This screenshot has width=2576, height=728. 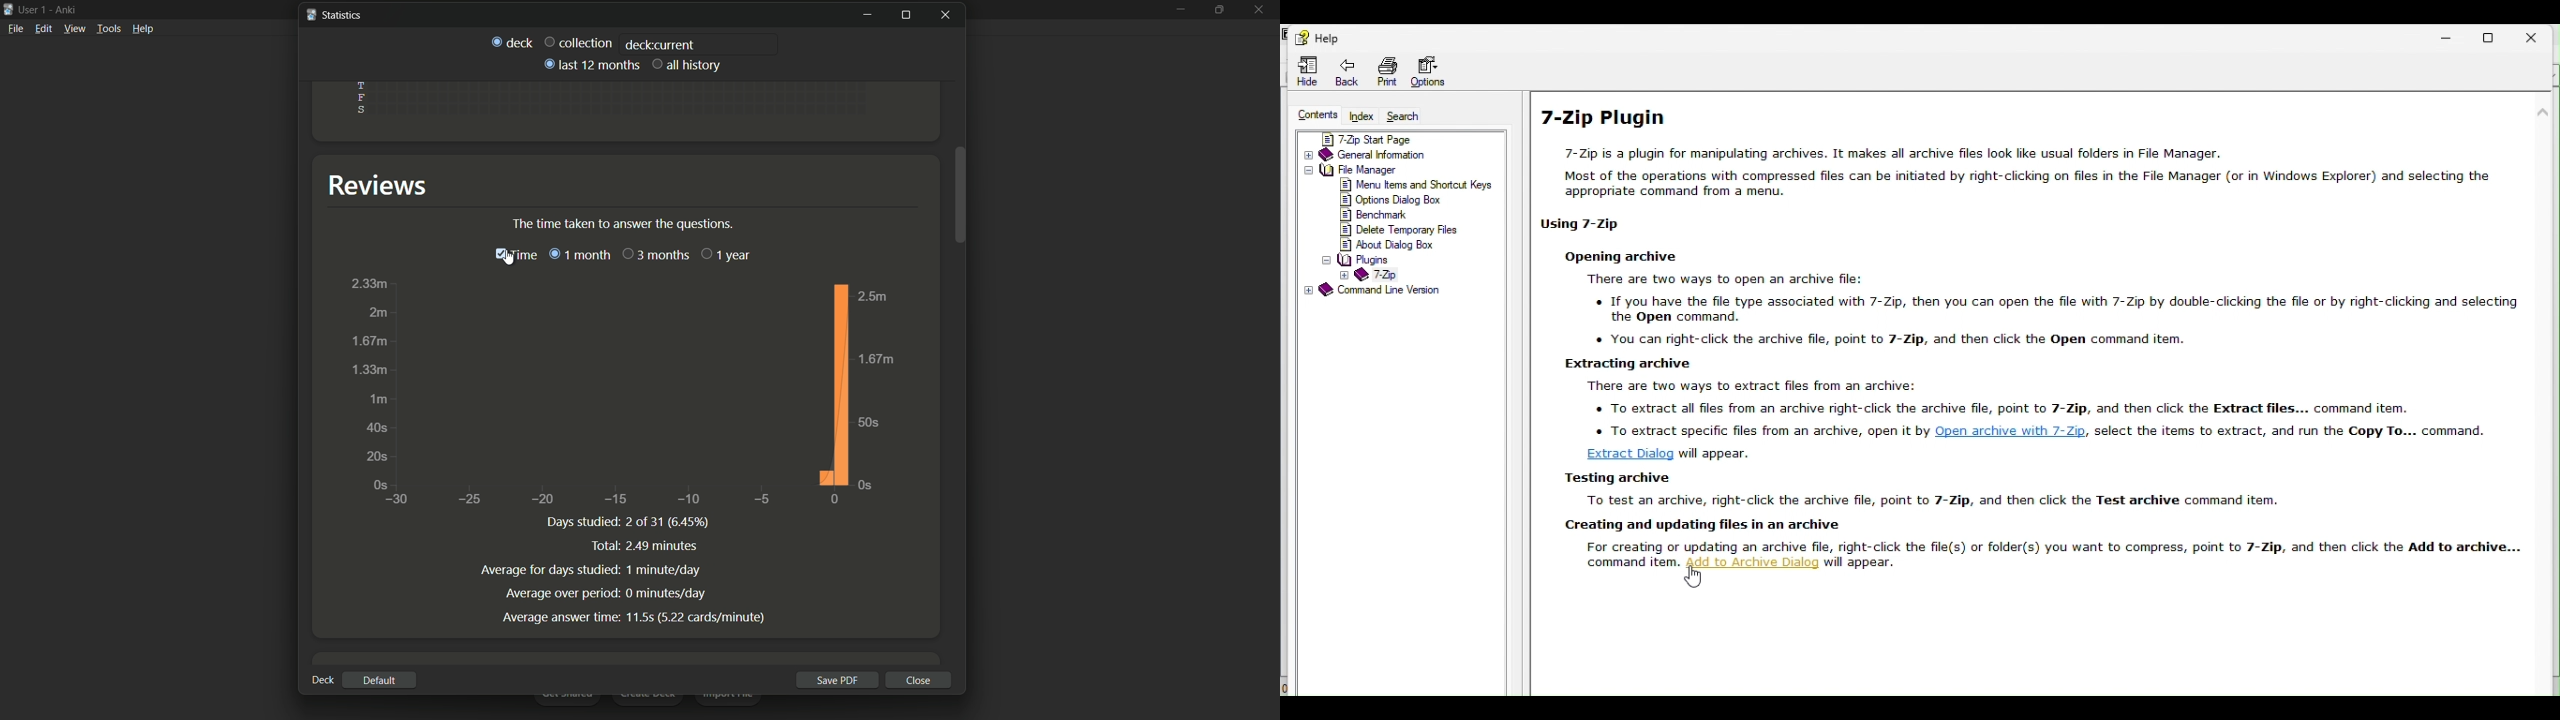 What do you see at coordinates (1862, 563) in the screenshot?
I see `will appear,` at bounding box center [1862, 563].